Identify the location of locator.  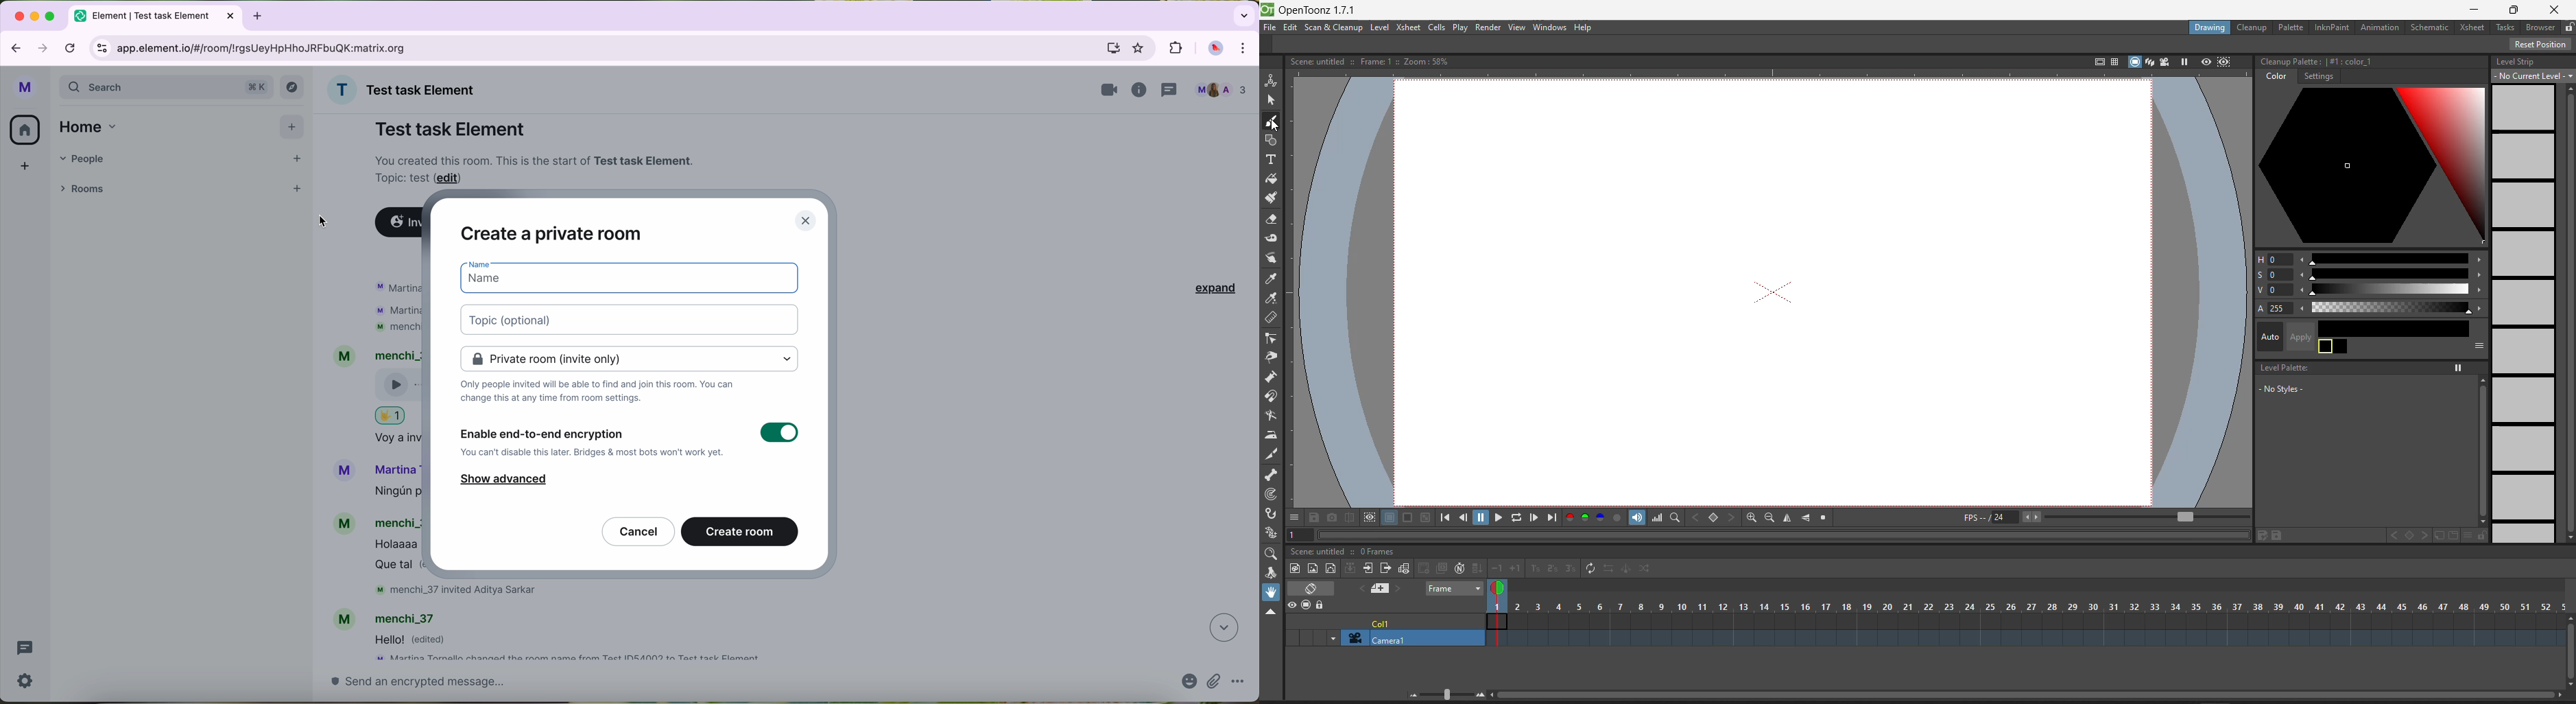
(1675, 518).